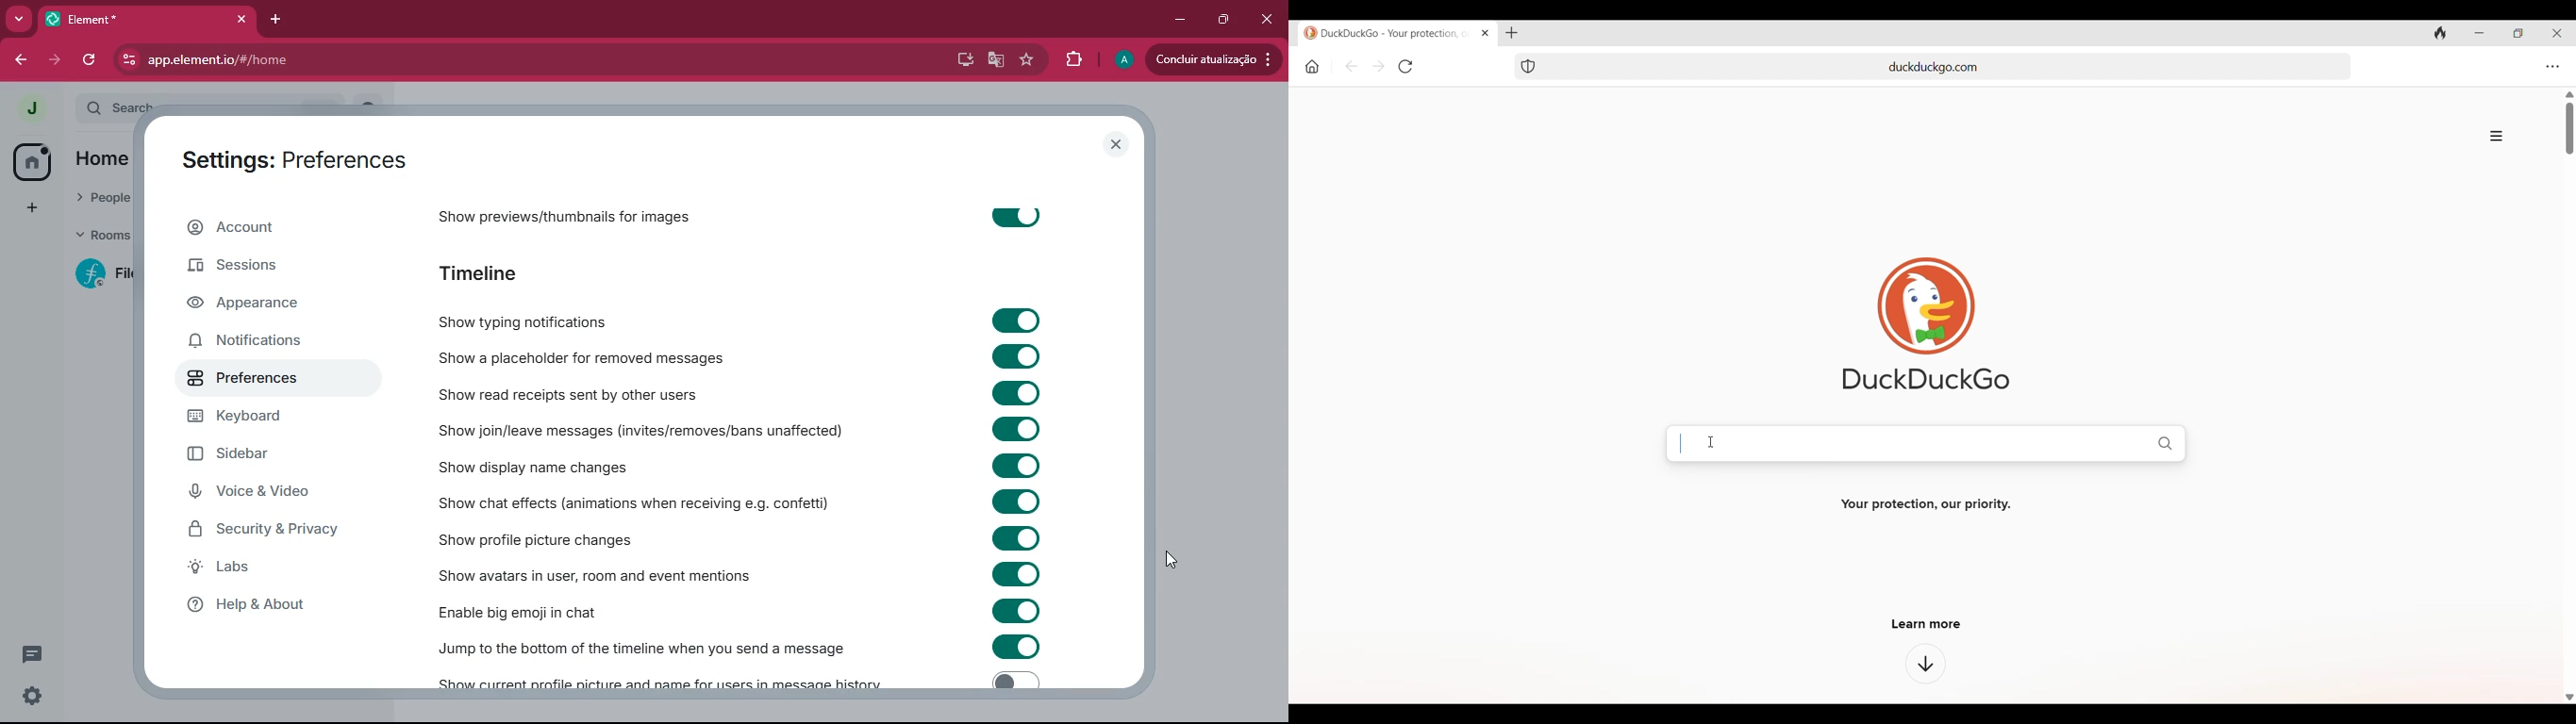  I want to click on show read receipts sent by other users, so click(600, 392).